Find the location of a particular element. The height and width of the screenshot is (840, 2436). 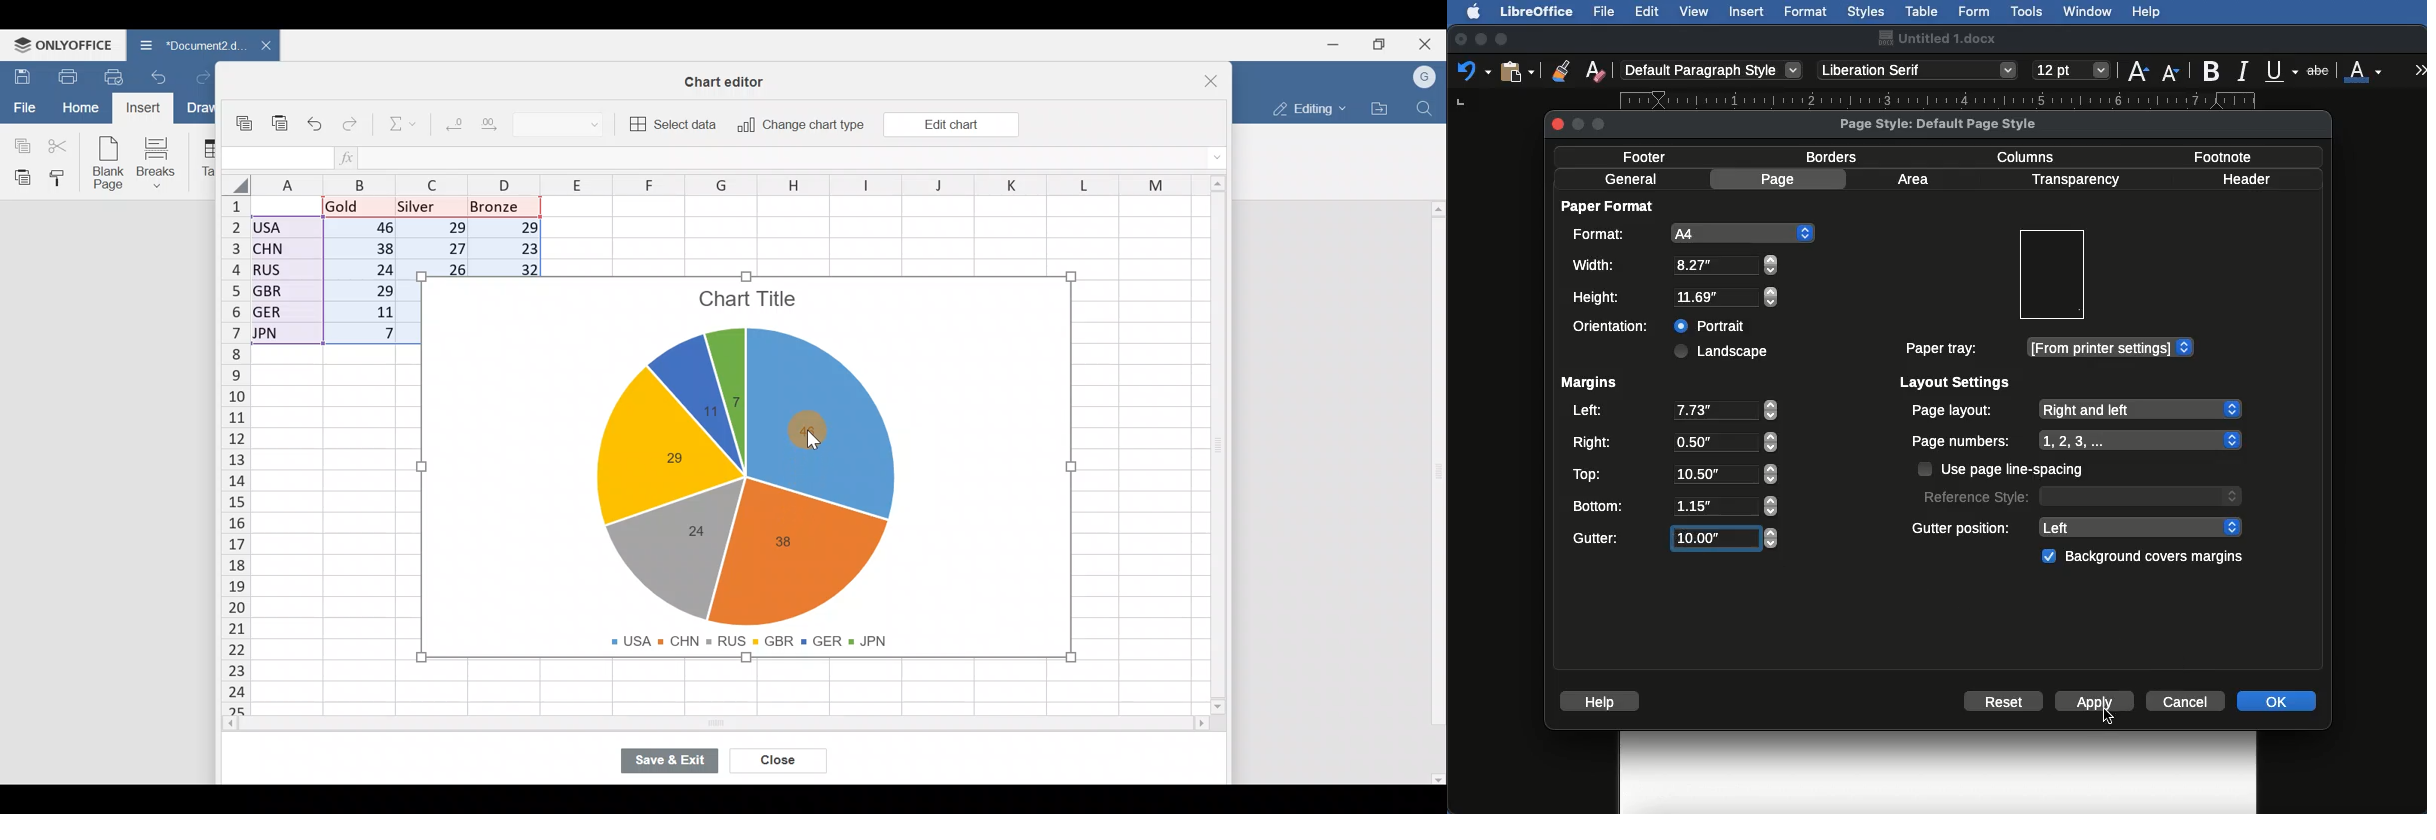

Width is located at coordinates (1674, 265).